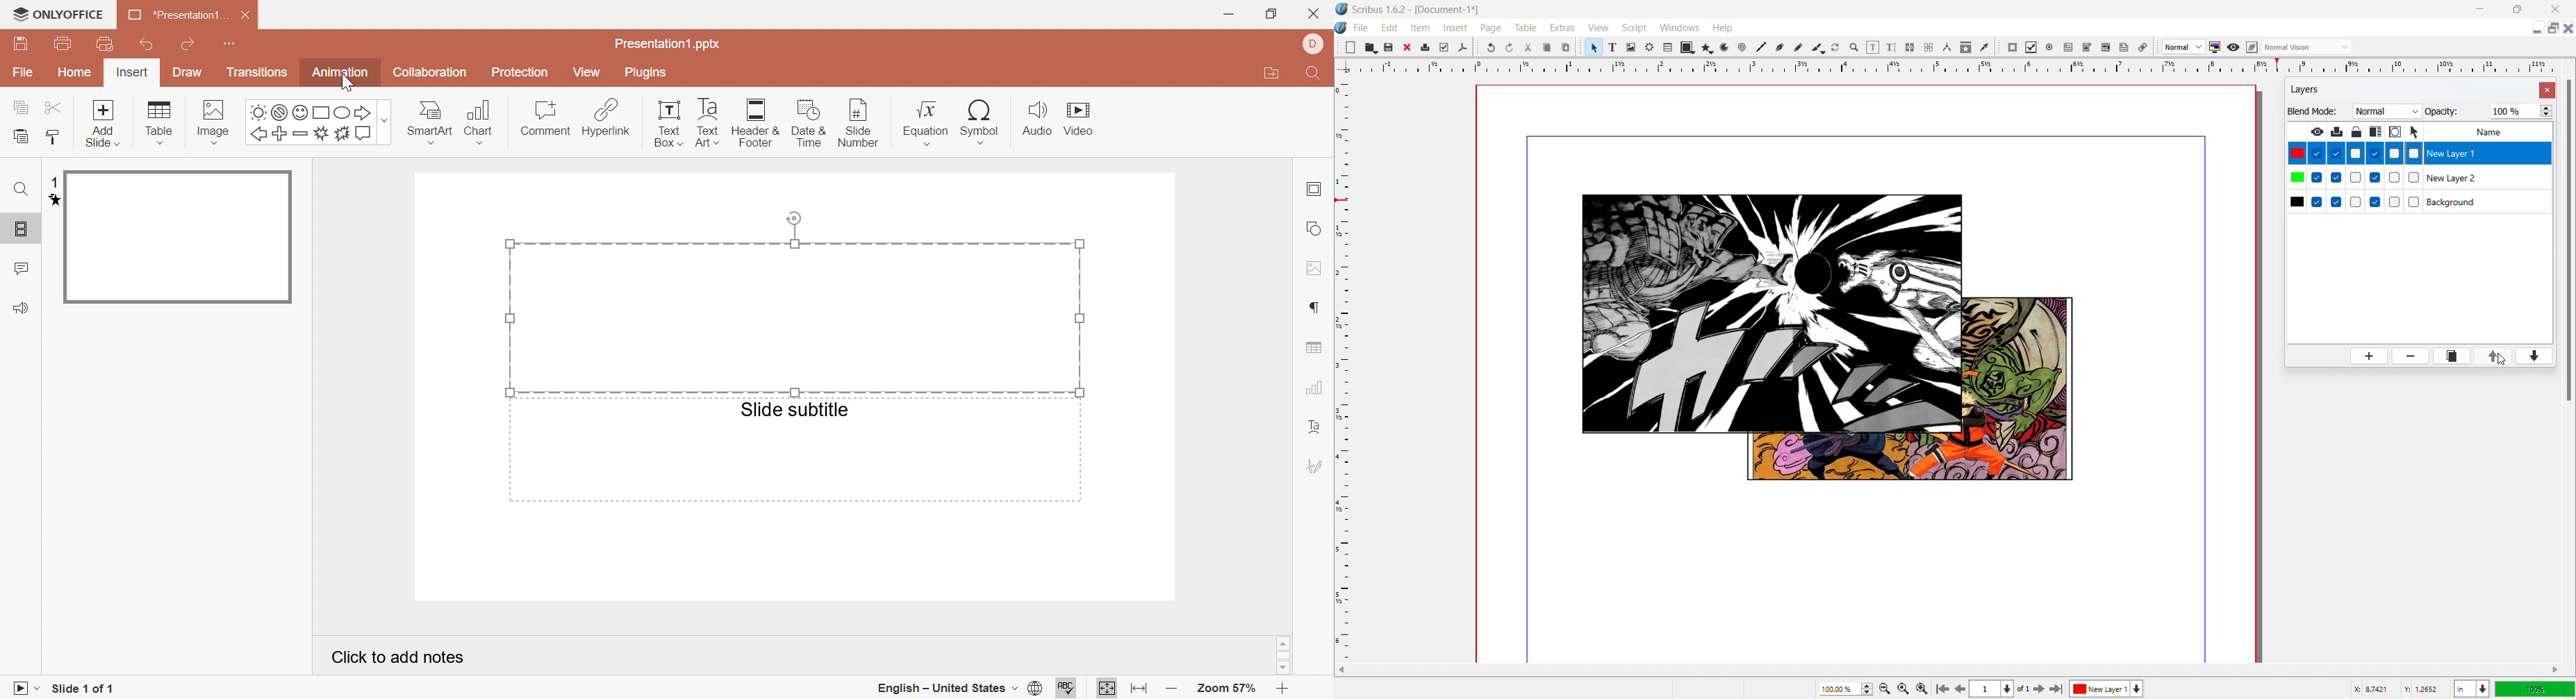 The image size is (2576, 700). I want to click on make layer visible, so click(2317, 131).